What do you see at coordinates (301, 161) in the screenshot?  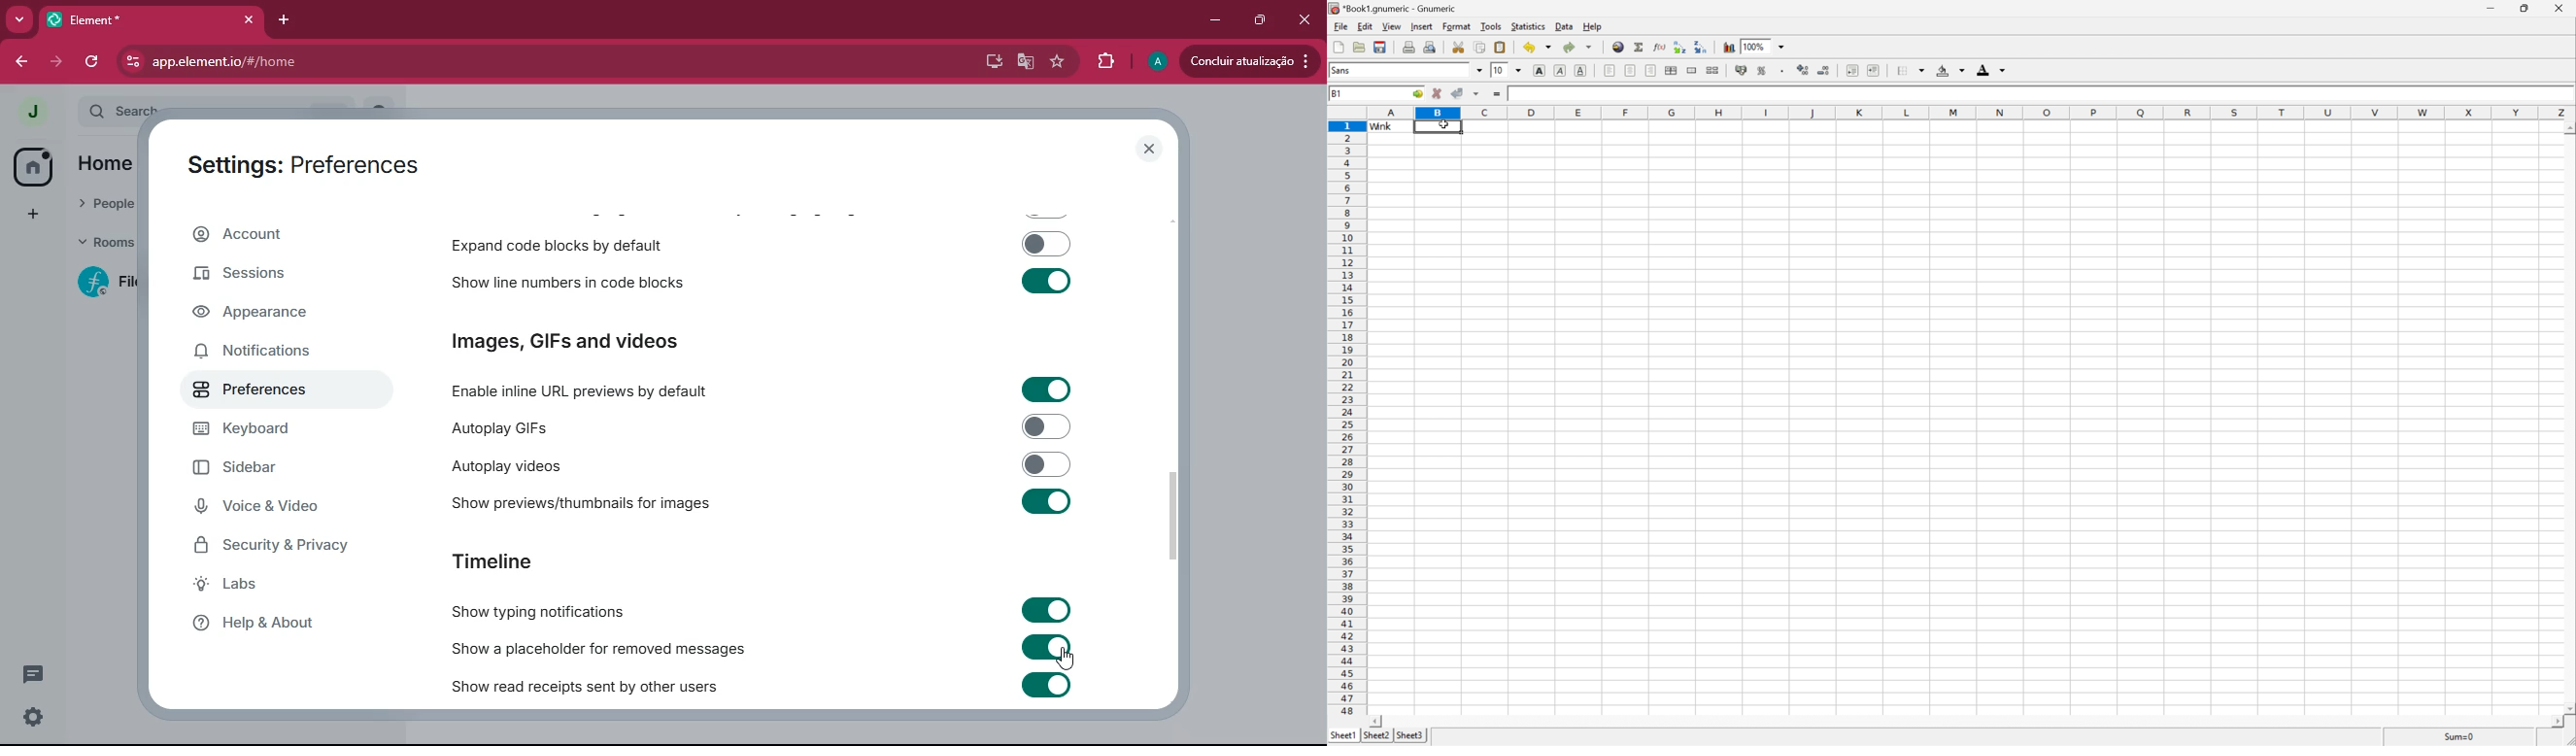 I see `settings: preferences` at bounding box center [301, 161].